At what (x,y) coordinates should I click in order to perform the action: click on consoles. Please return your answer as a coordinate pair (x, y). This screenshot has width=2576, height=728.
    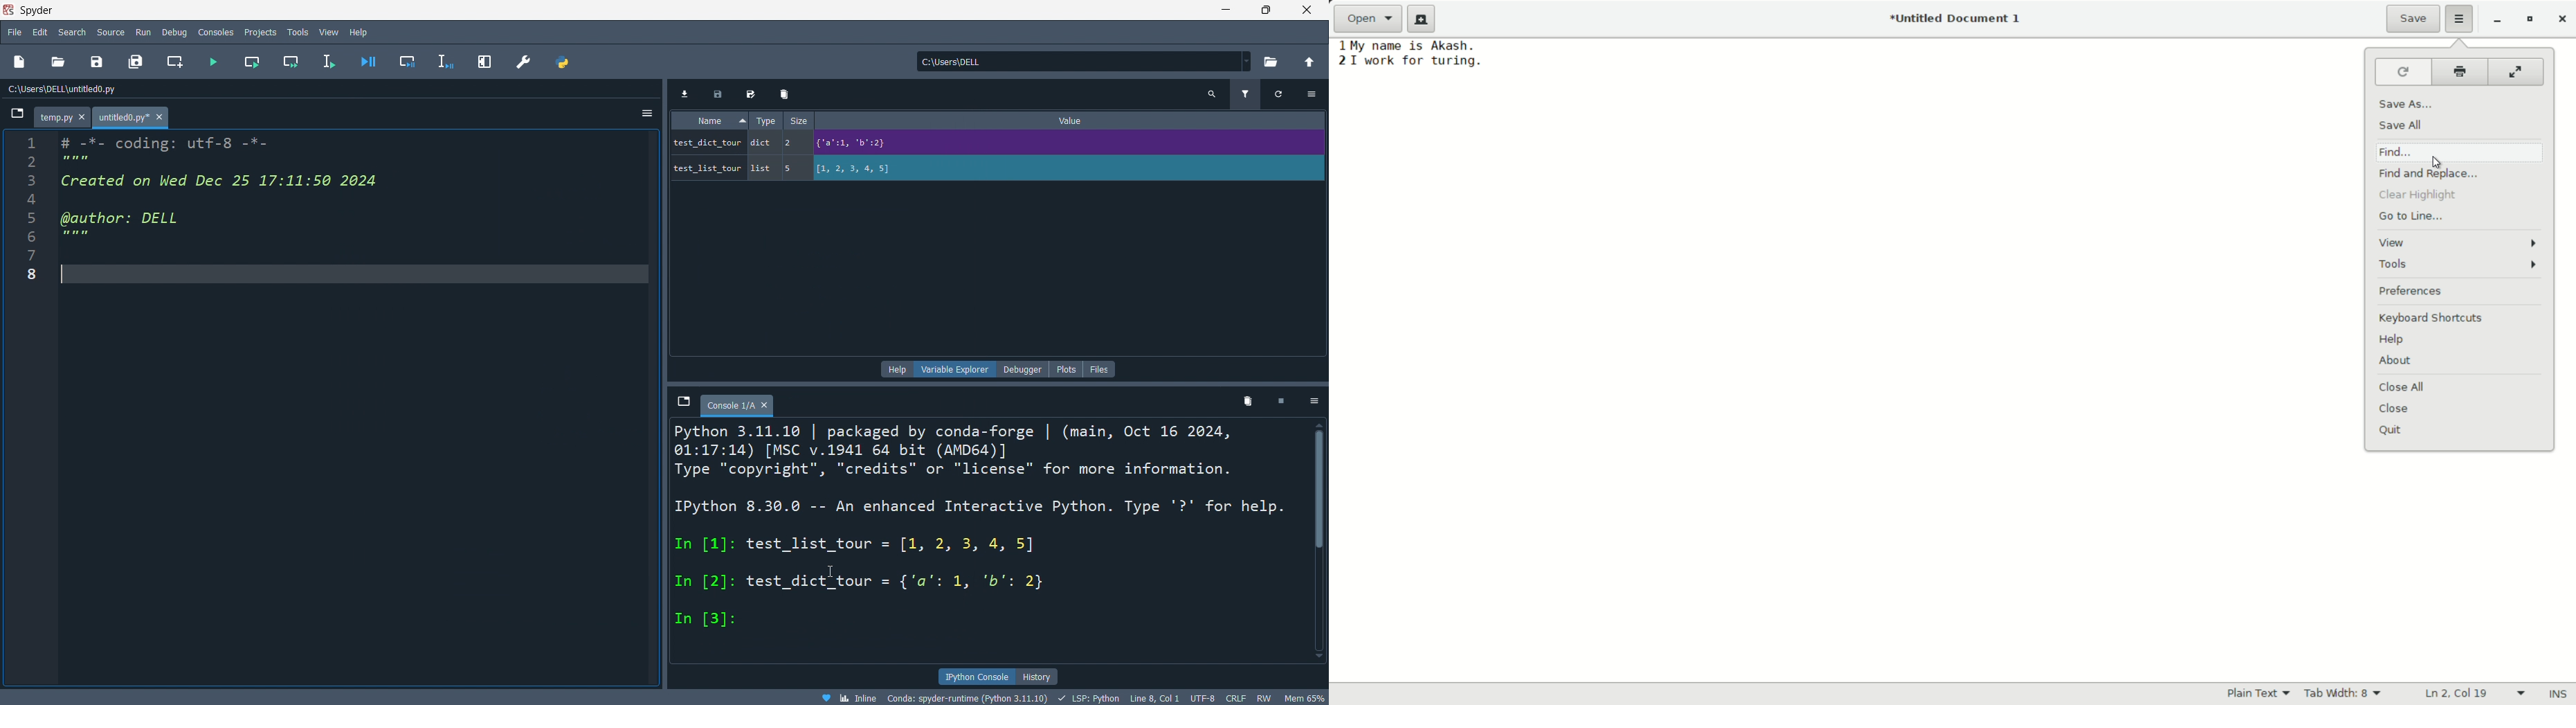
    Looking at the image, I should click on (217, 32).